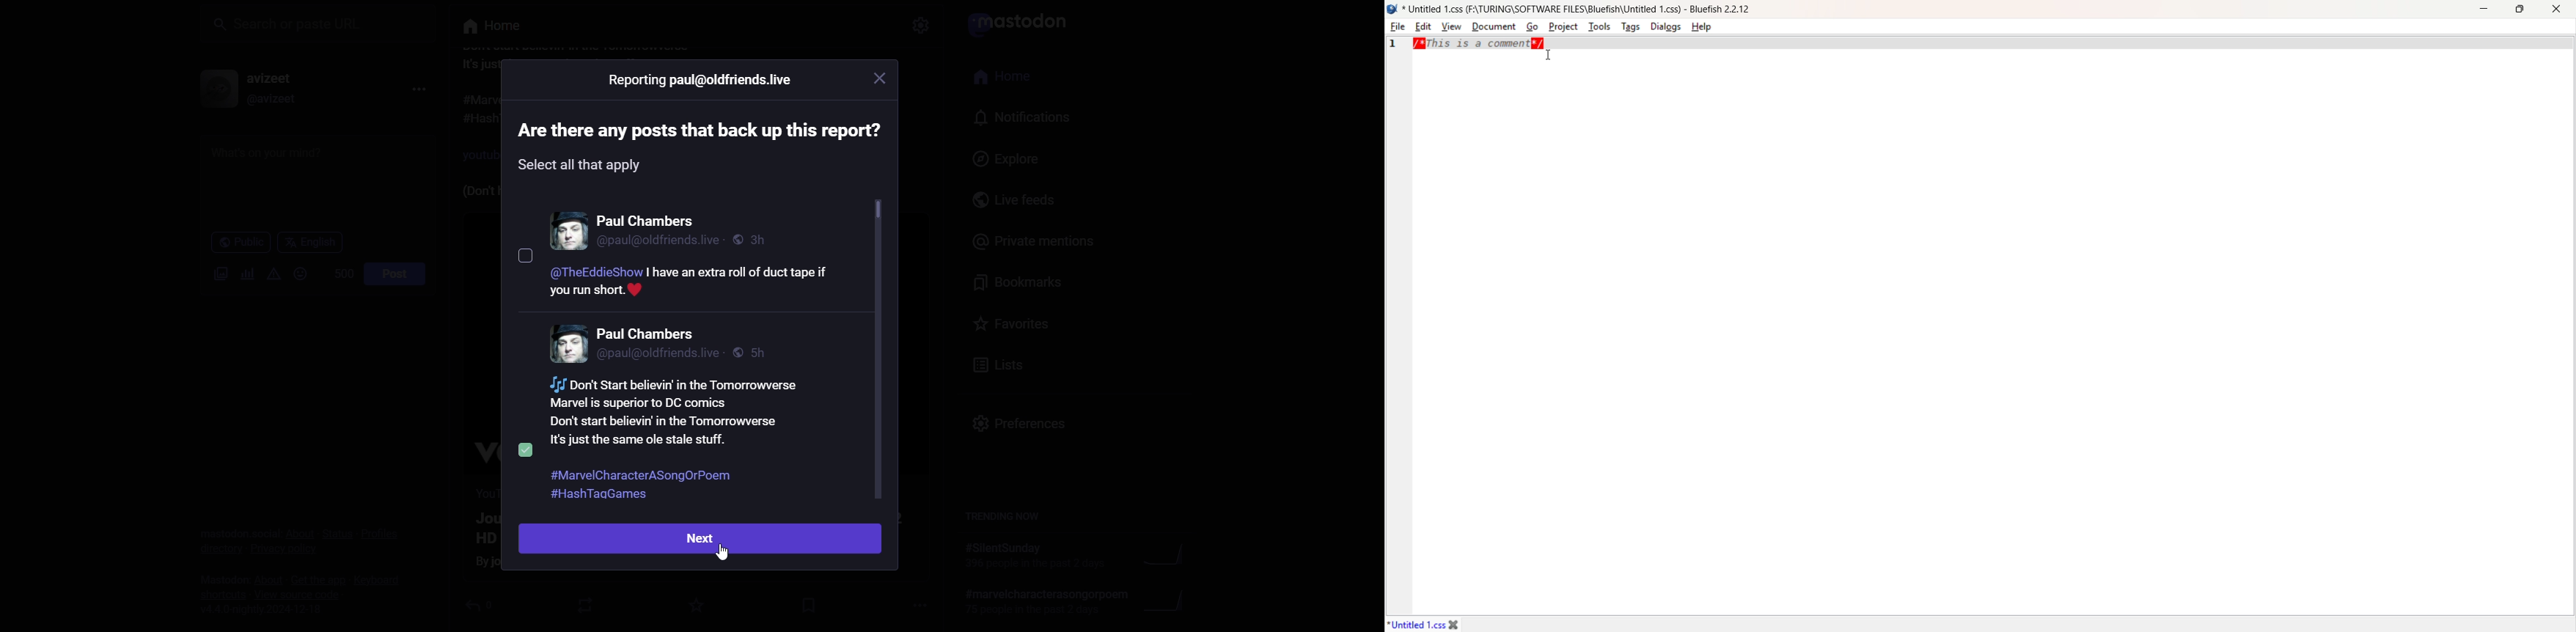  Describe the element at coordinates (1009, 78) in the screenshot. I see `home` at that location.